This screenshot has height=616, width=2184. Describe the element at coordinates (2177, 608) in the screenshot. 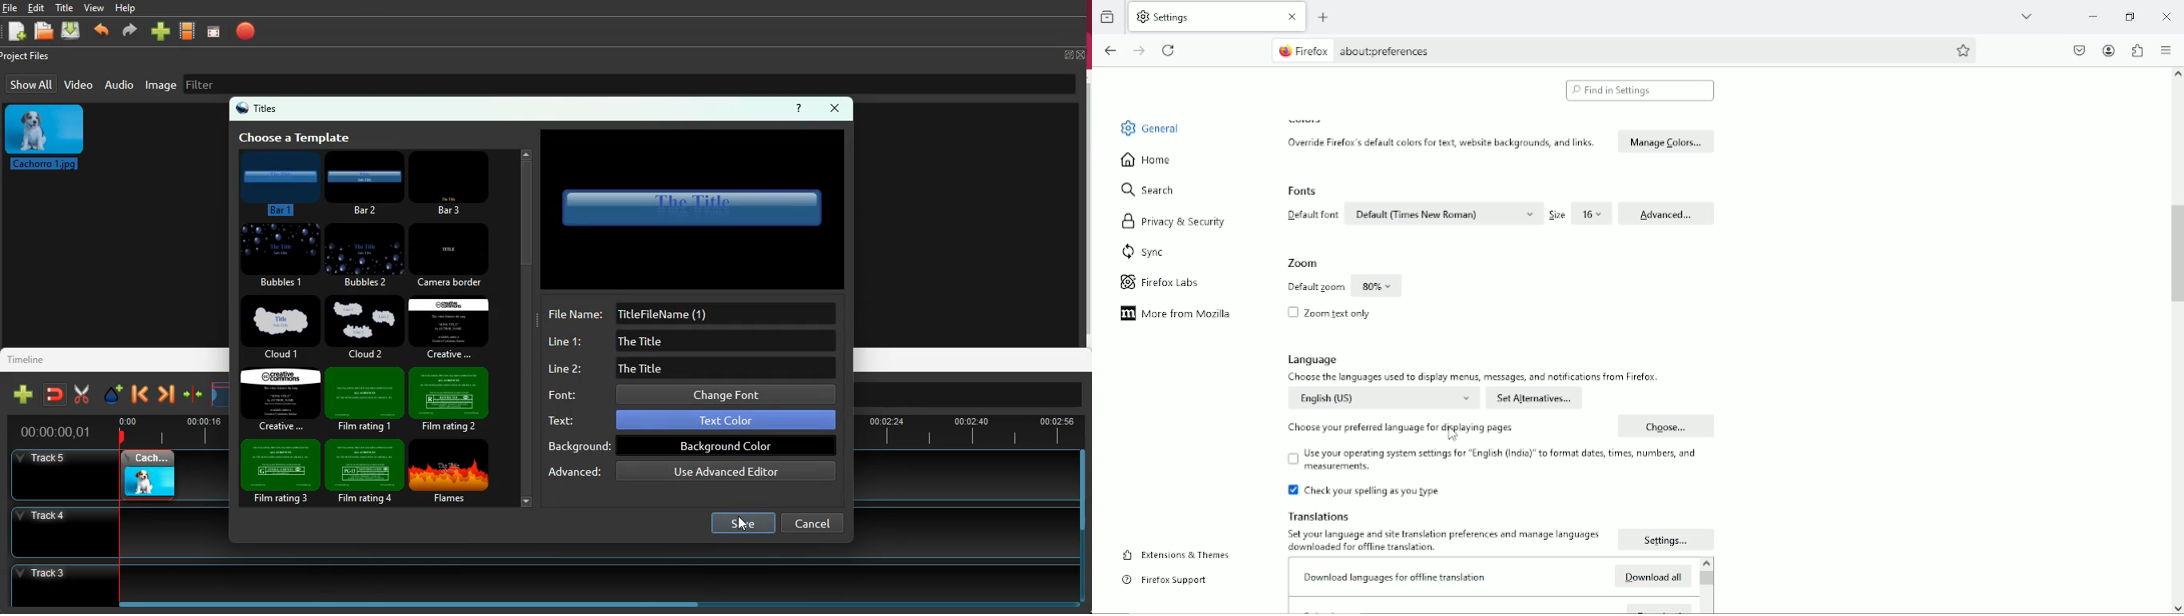

I see `Scroll Down` at that location.